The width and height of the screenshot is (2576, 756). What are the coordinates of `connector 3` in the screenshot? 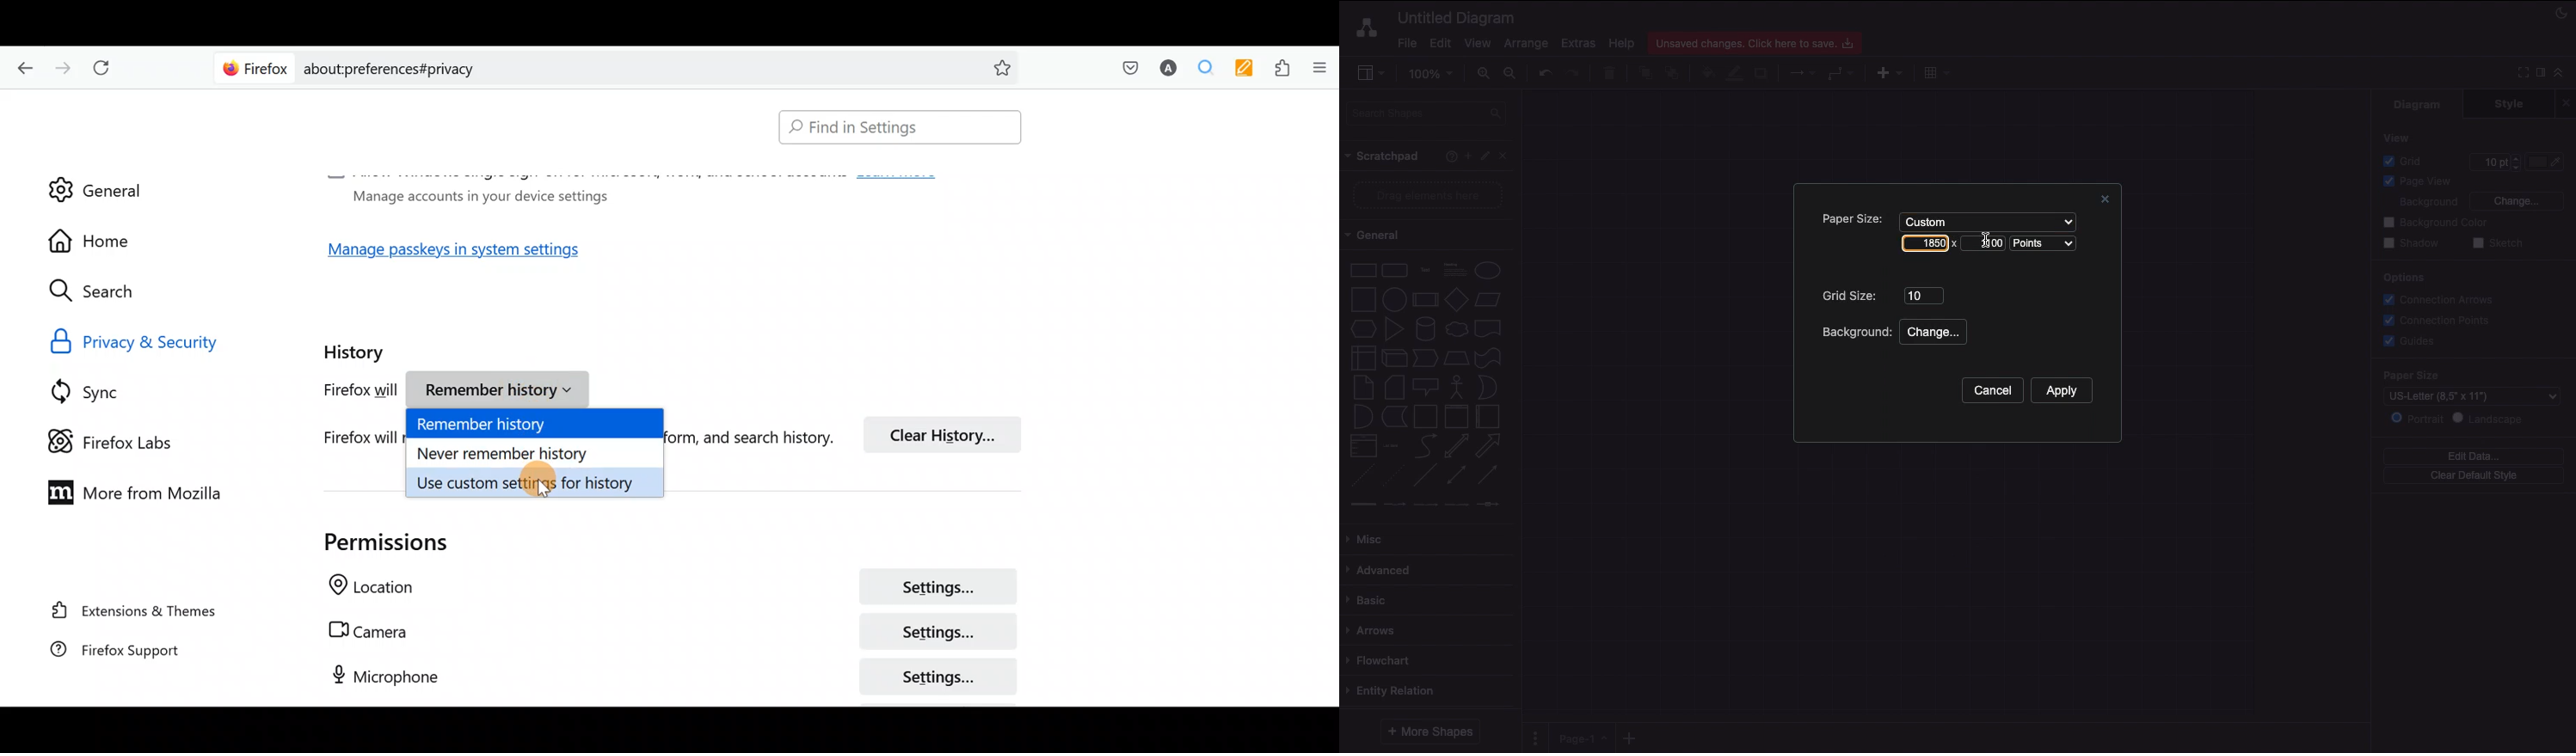 It's located at (1423, 504).